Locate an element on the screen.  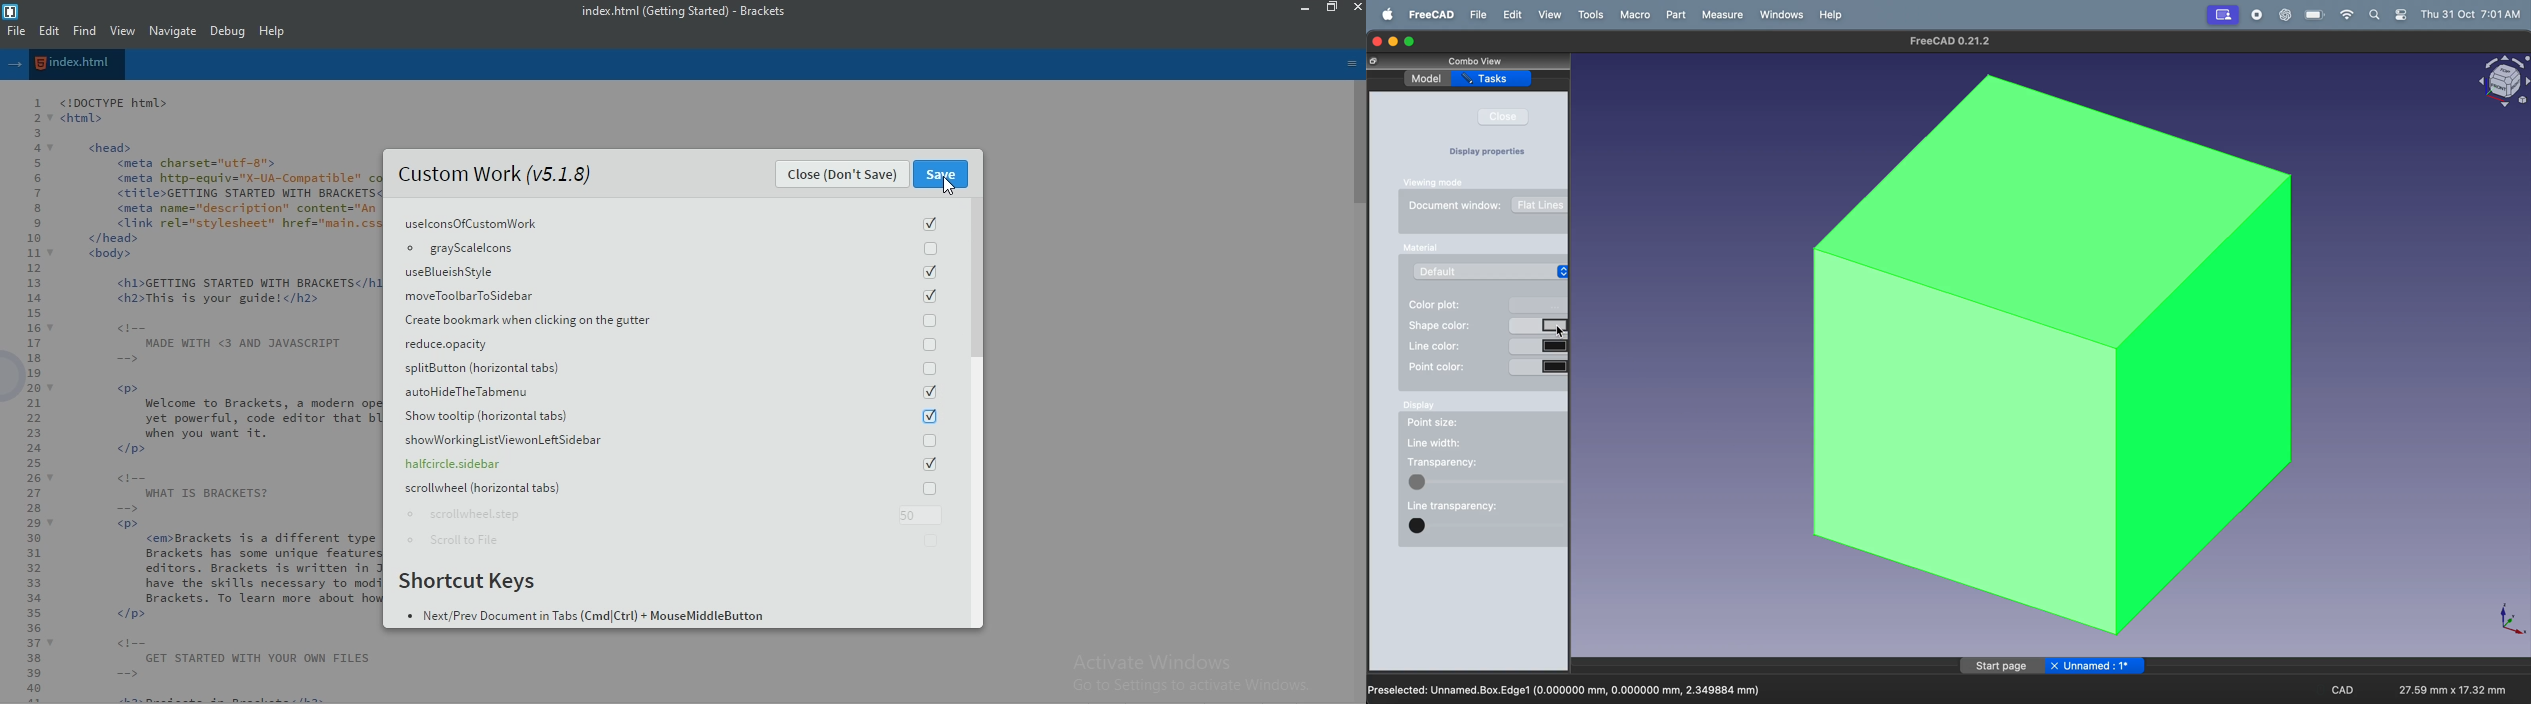
Close (Don't Save)  is located at coordinates (841, 174).